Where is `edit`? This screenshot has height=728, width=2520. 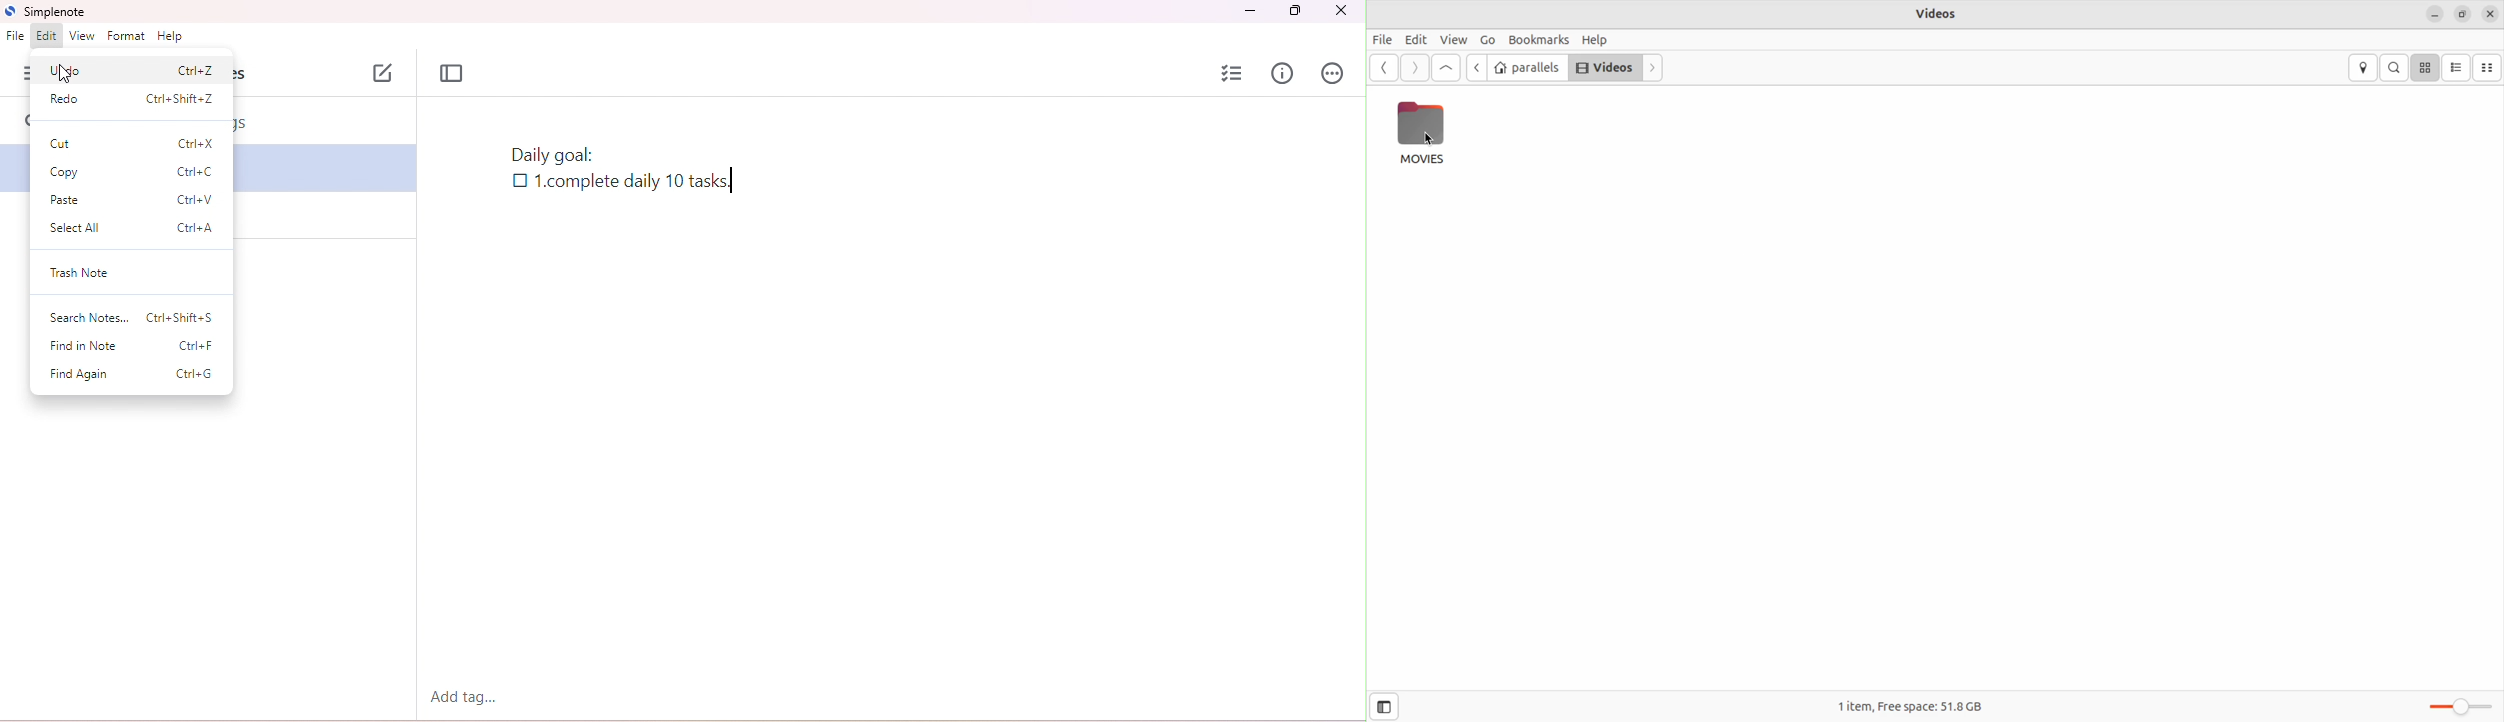 edit is located at coordinates (48, 36).